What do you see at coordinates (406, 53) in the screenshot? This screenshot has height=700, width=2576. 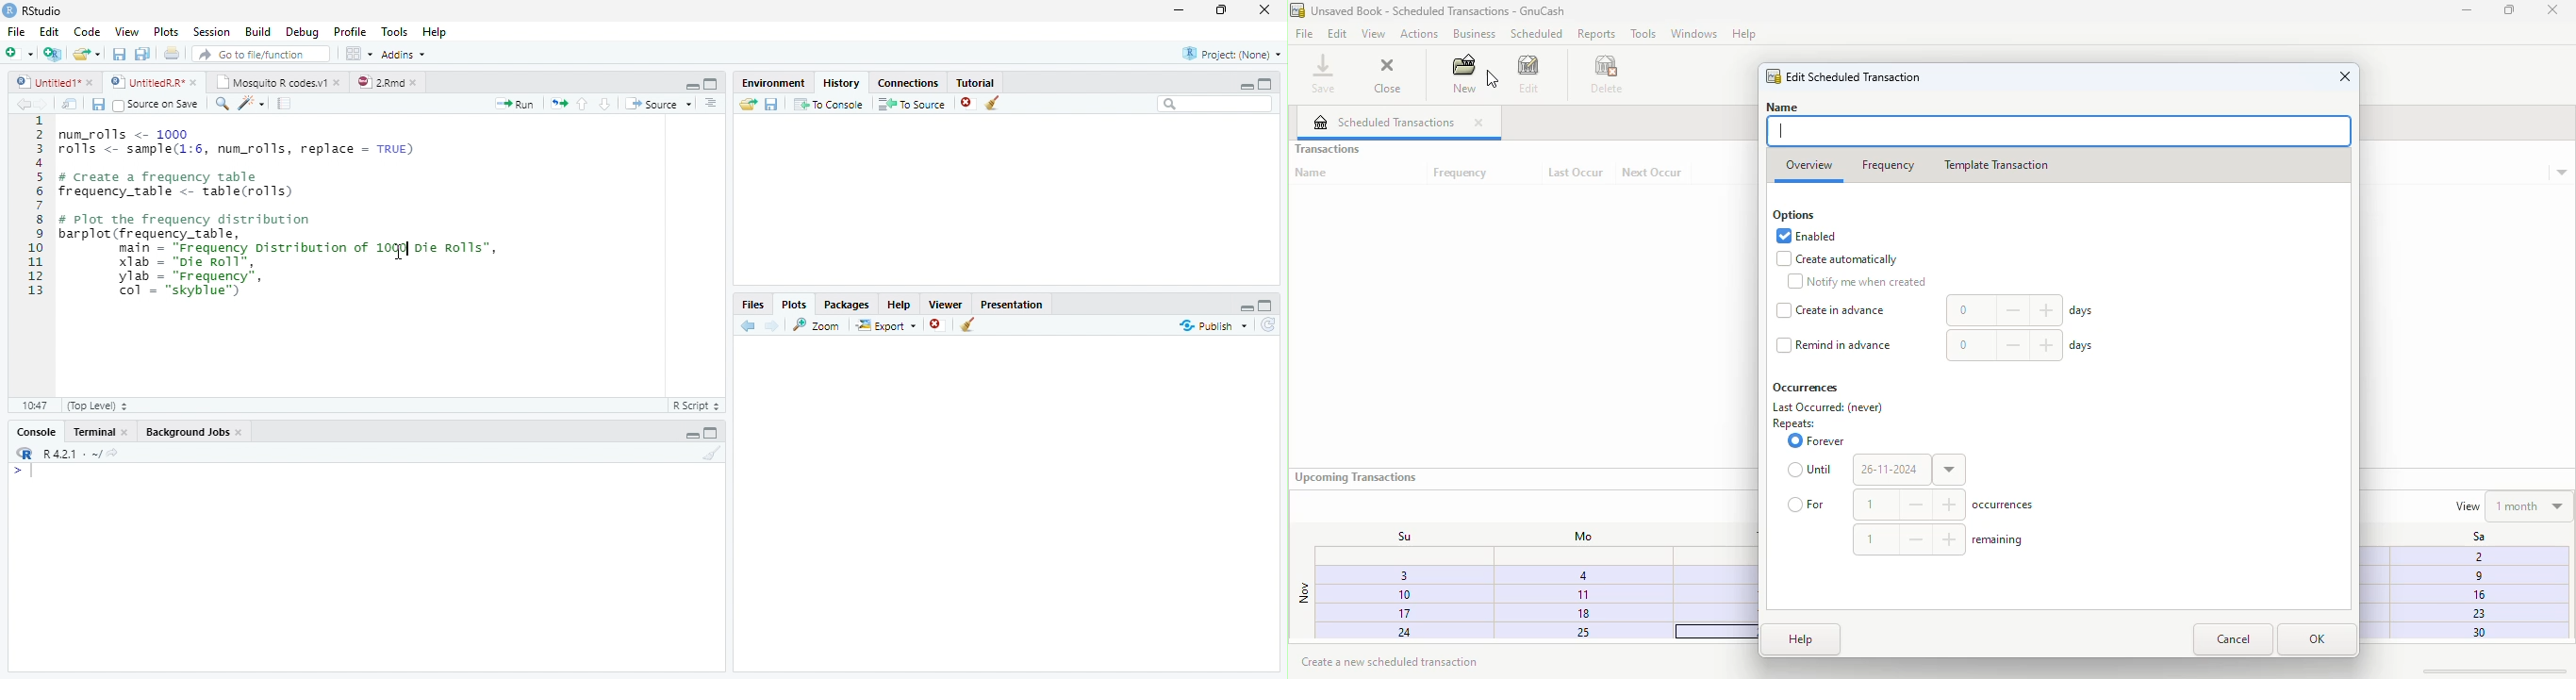 I see `Addins` at bounding box center [406, 53].